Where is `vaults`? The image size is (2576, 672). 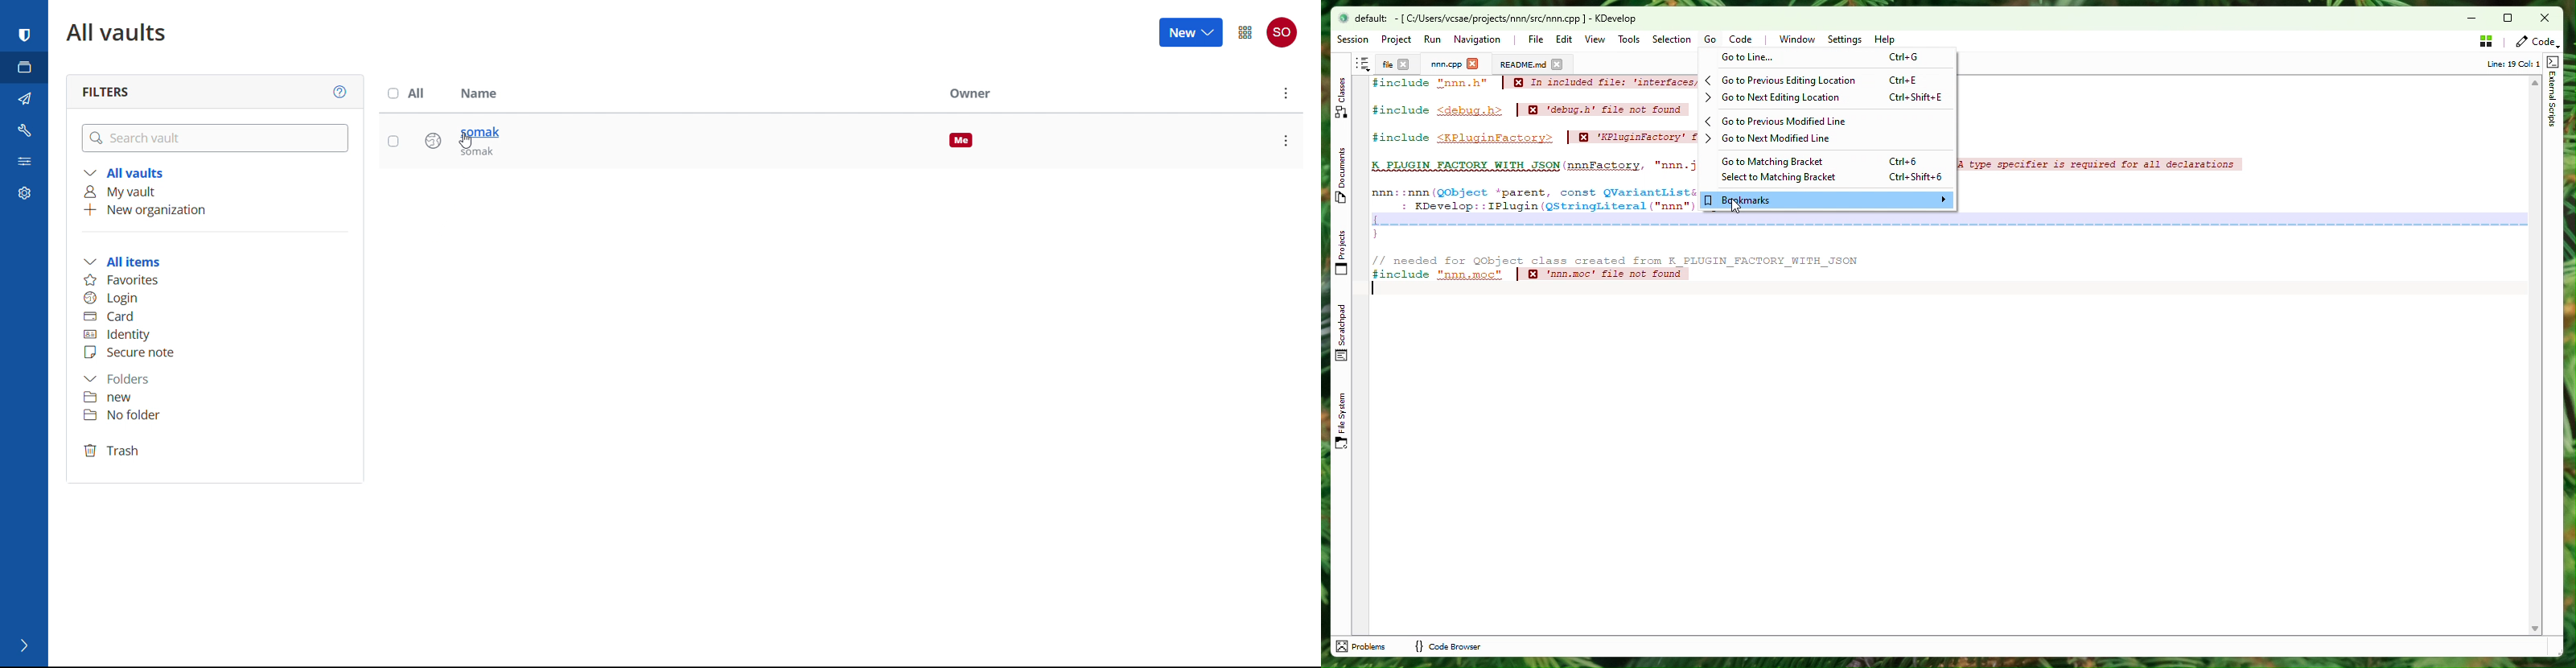 vaults is located at coordinates (24, 67).